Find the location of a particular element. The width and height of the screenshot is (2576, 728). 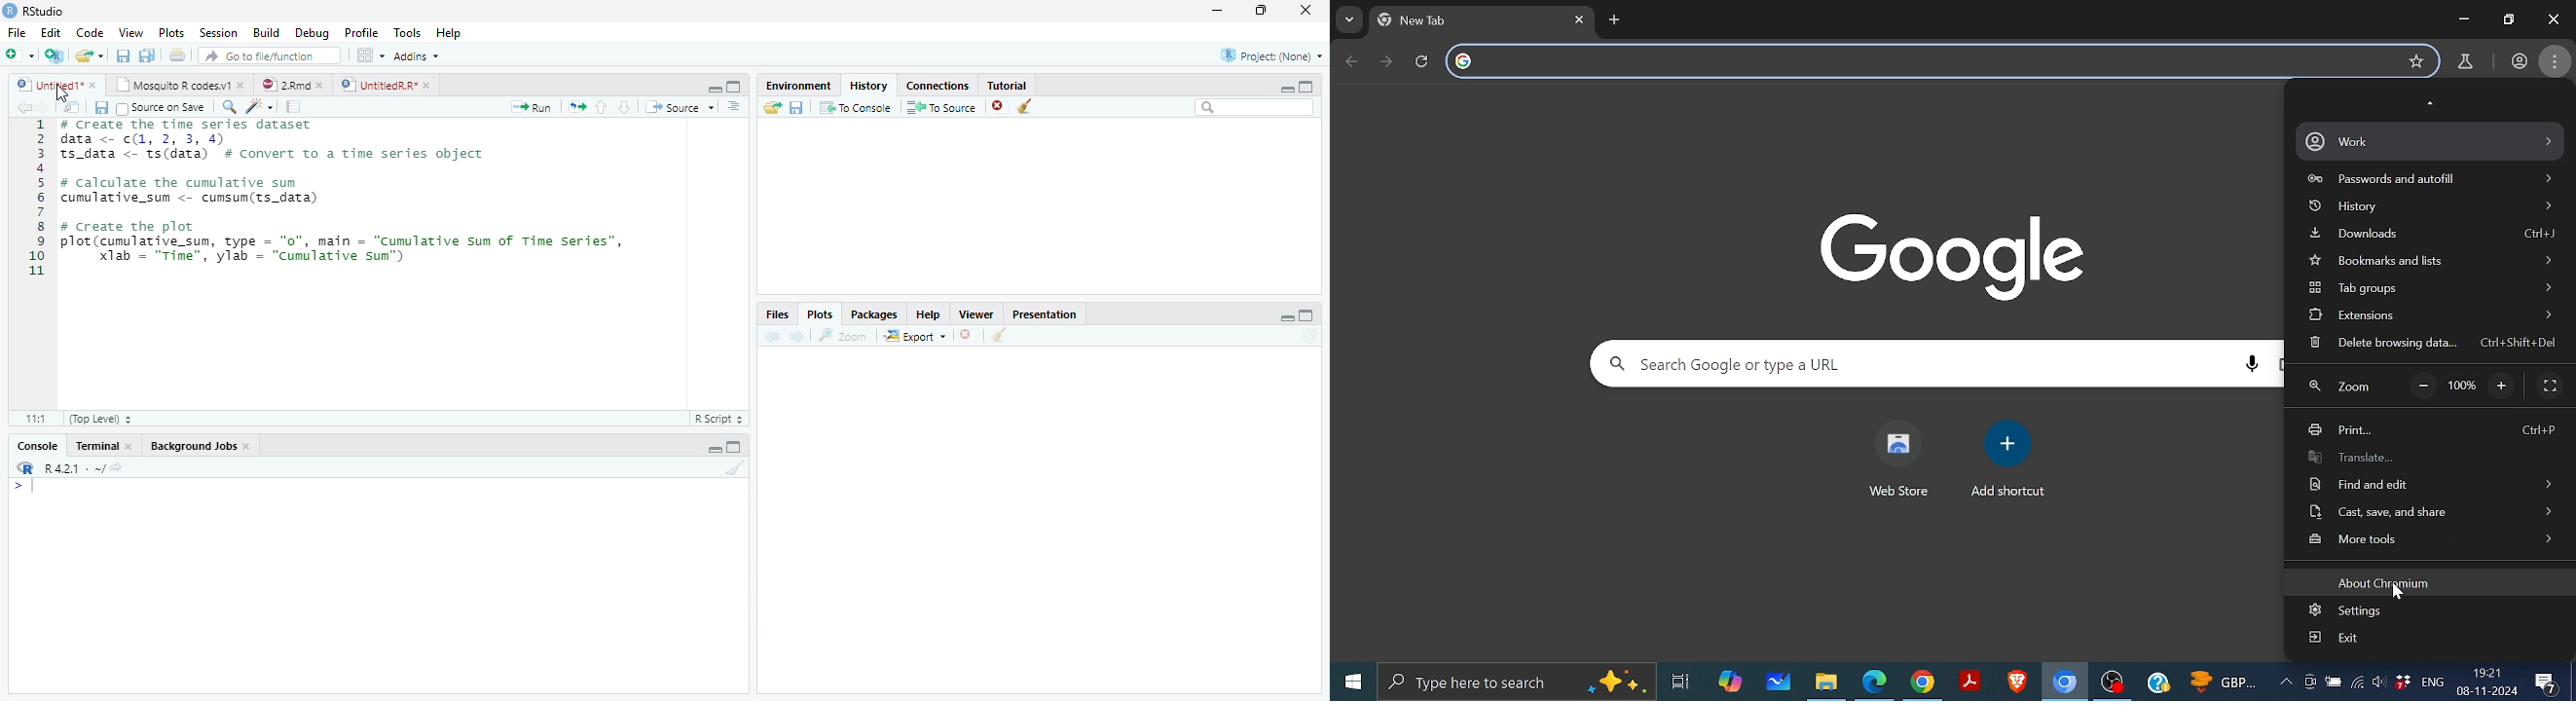

Save all is located at coordinates (146, 56).